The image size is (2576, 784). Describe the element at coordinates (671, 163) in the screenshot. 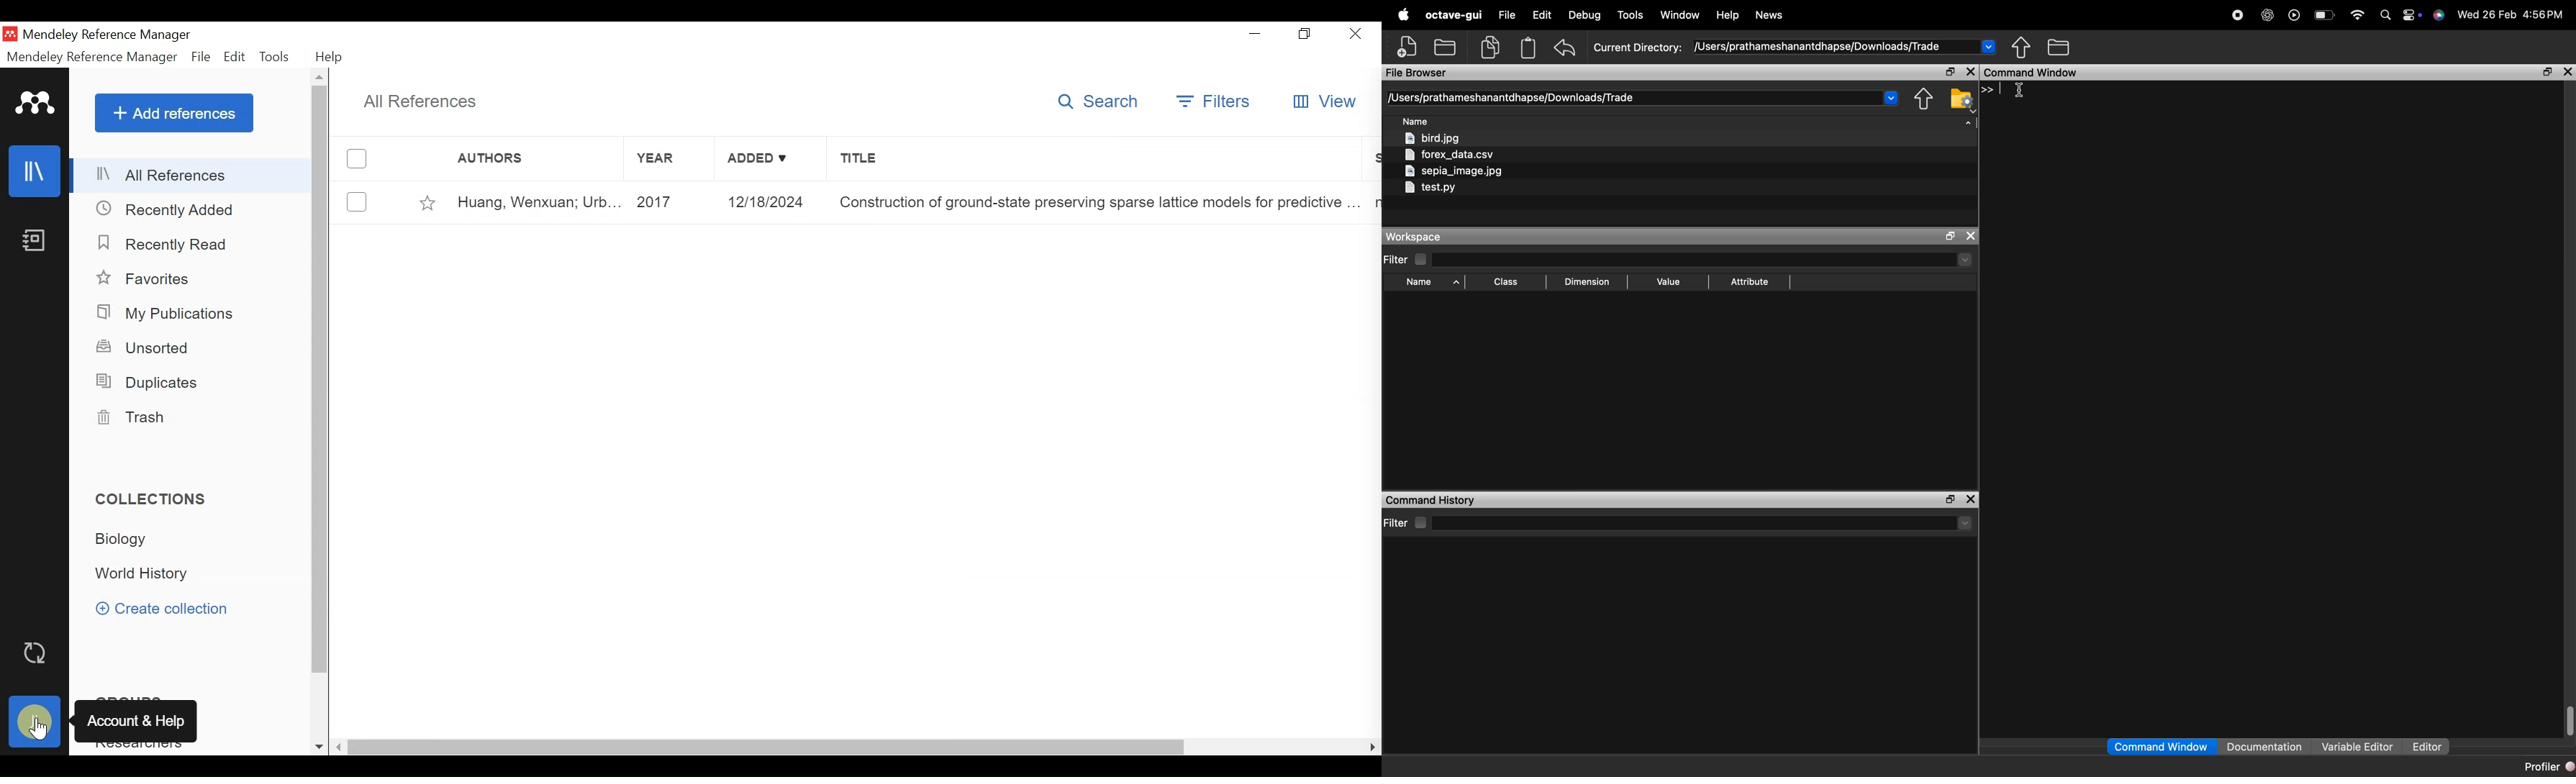

I see `Year` at that location.